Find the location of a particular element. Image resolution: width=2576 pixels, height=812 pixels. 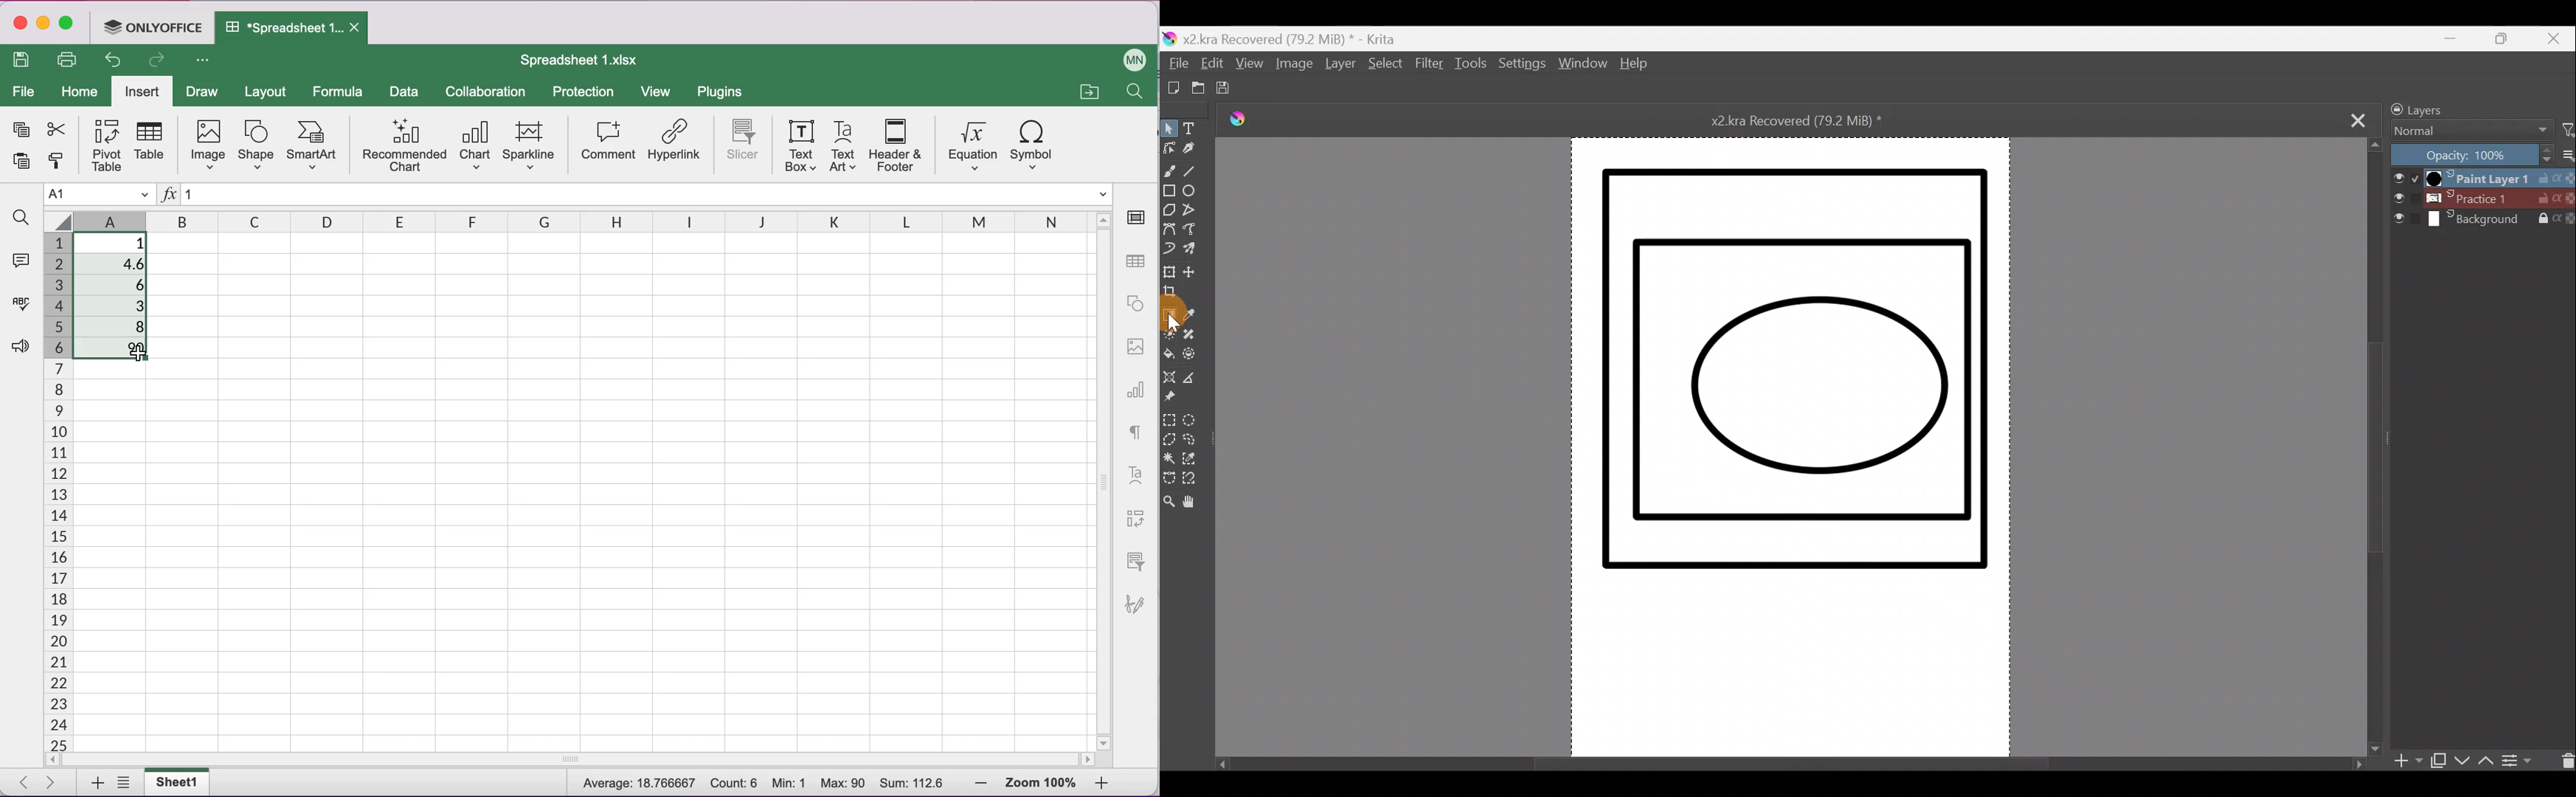

6 is located at coordinates (117, 286).